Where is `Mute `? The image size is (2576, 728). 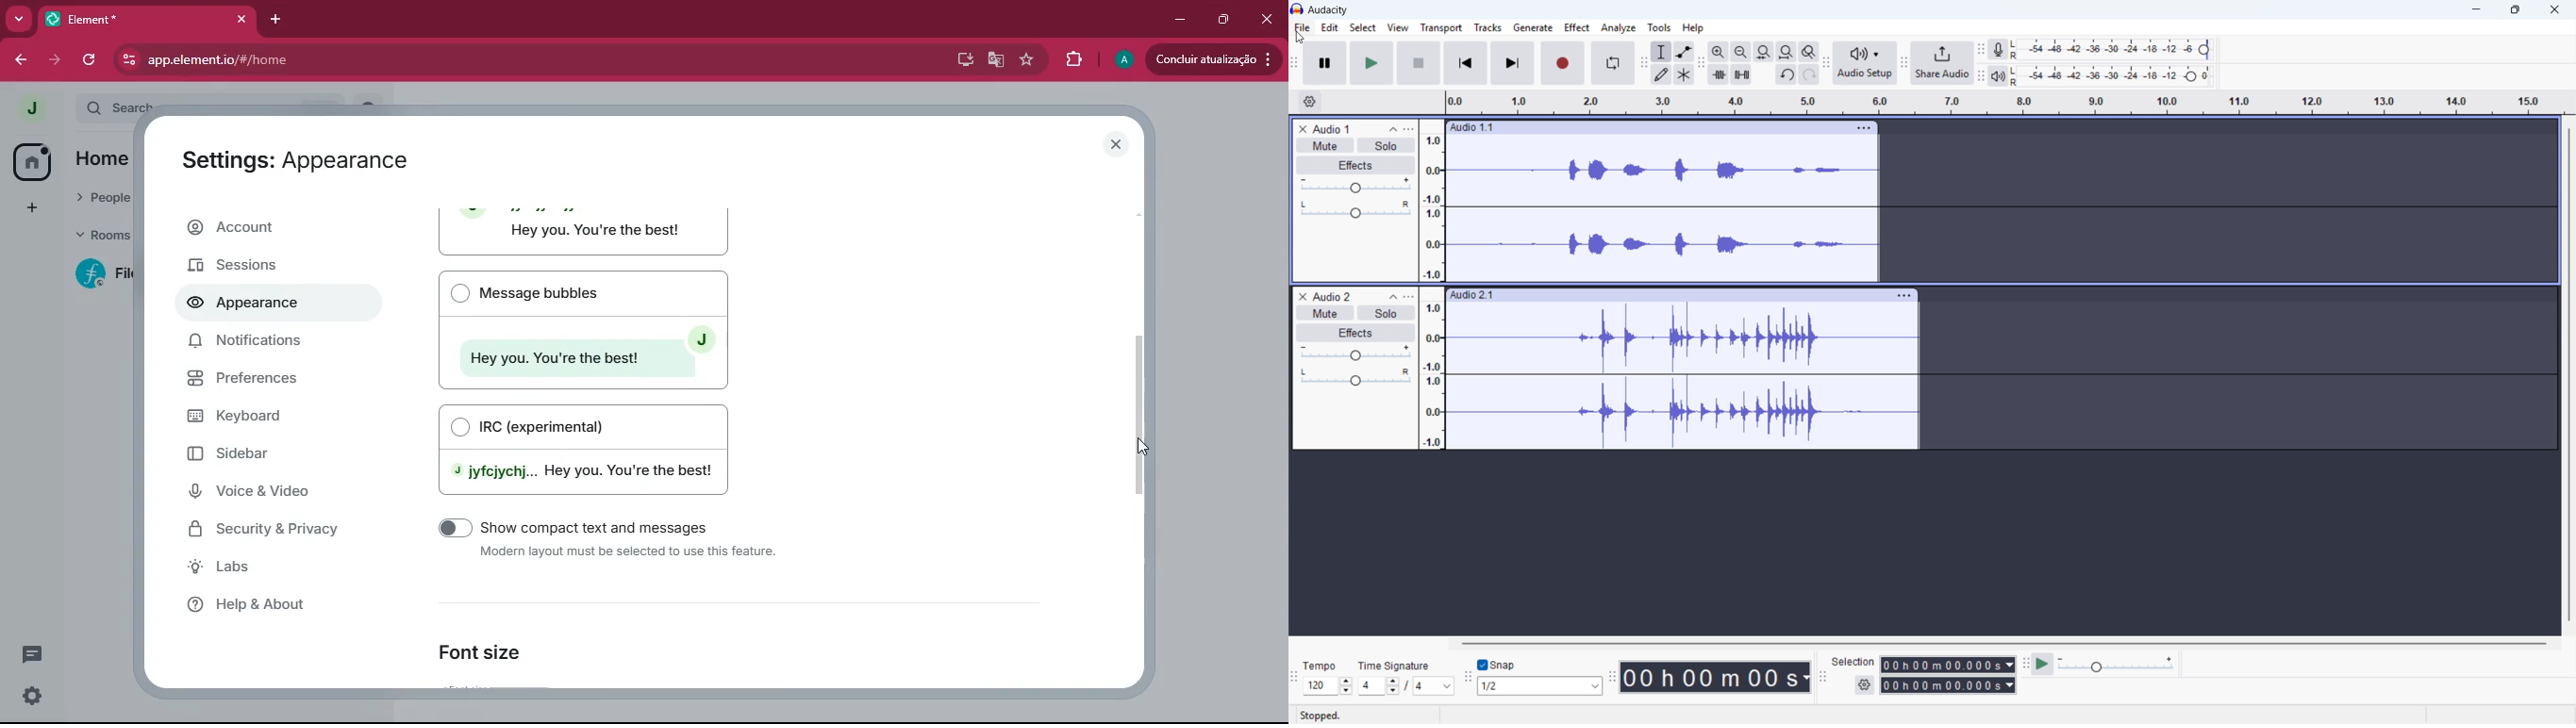 Mute  is located at coordinates (1326, 312).